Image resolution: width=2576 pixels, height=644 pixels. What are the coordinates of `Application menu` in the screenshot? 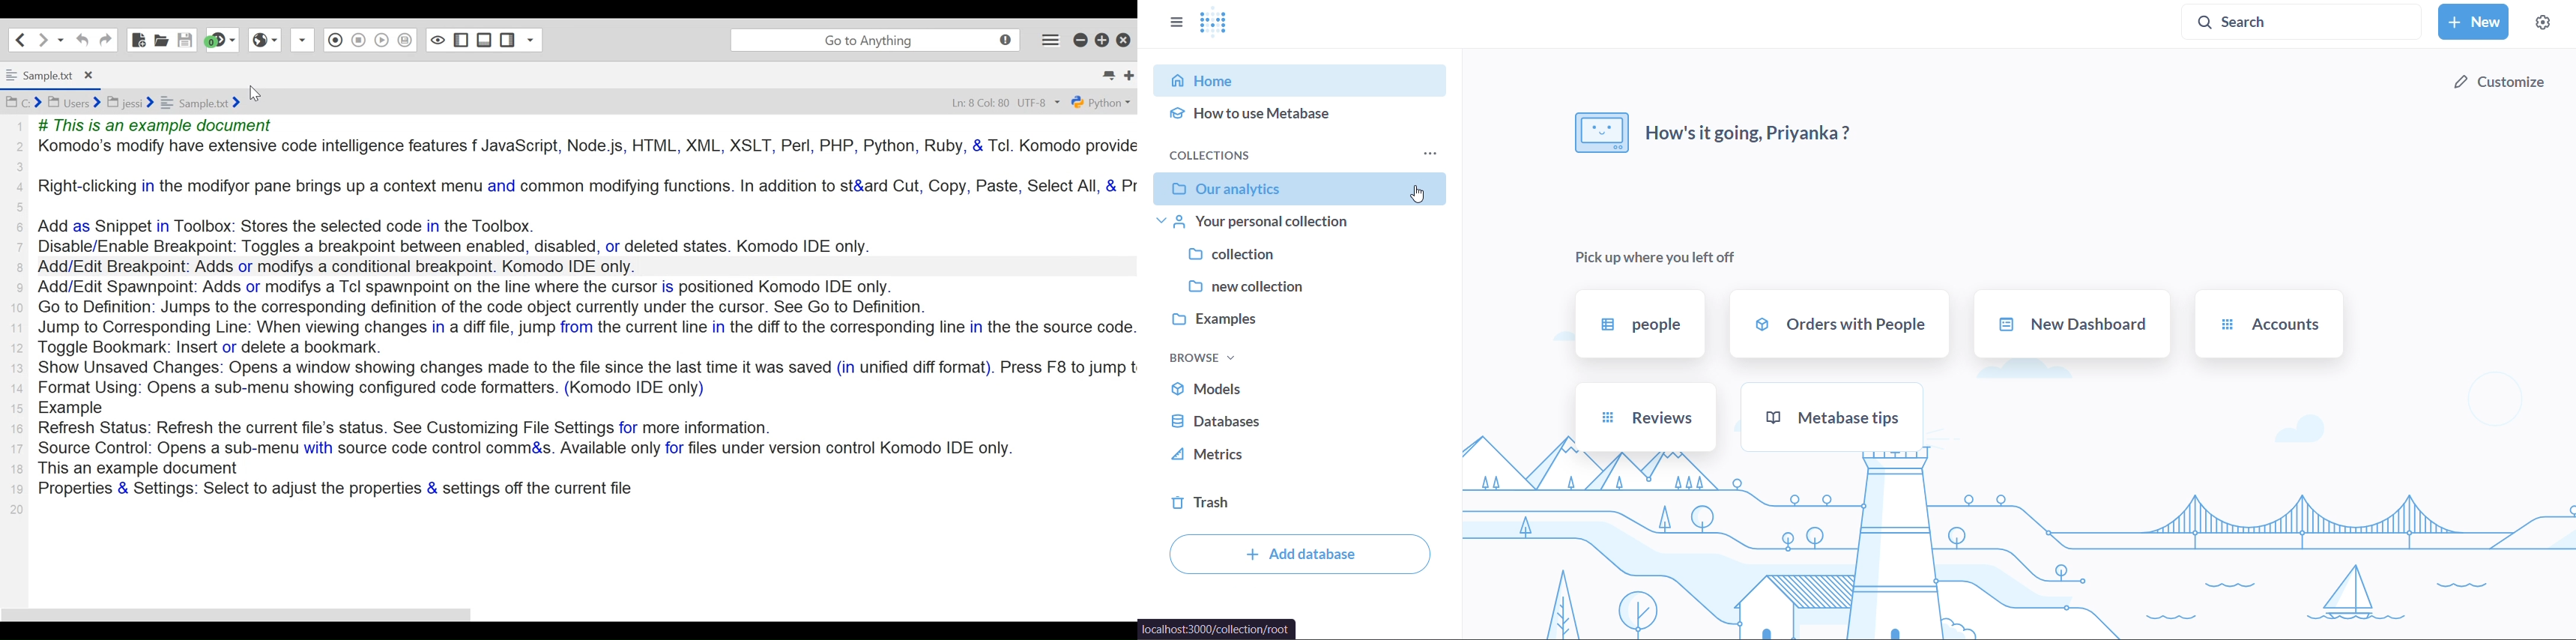 It's located at (1049, 39).